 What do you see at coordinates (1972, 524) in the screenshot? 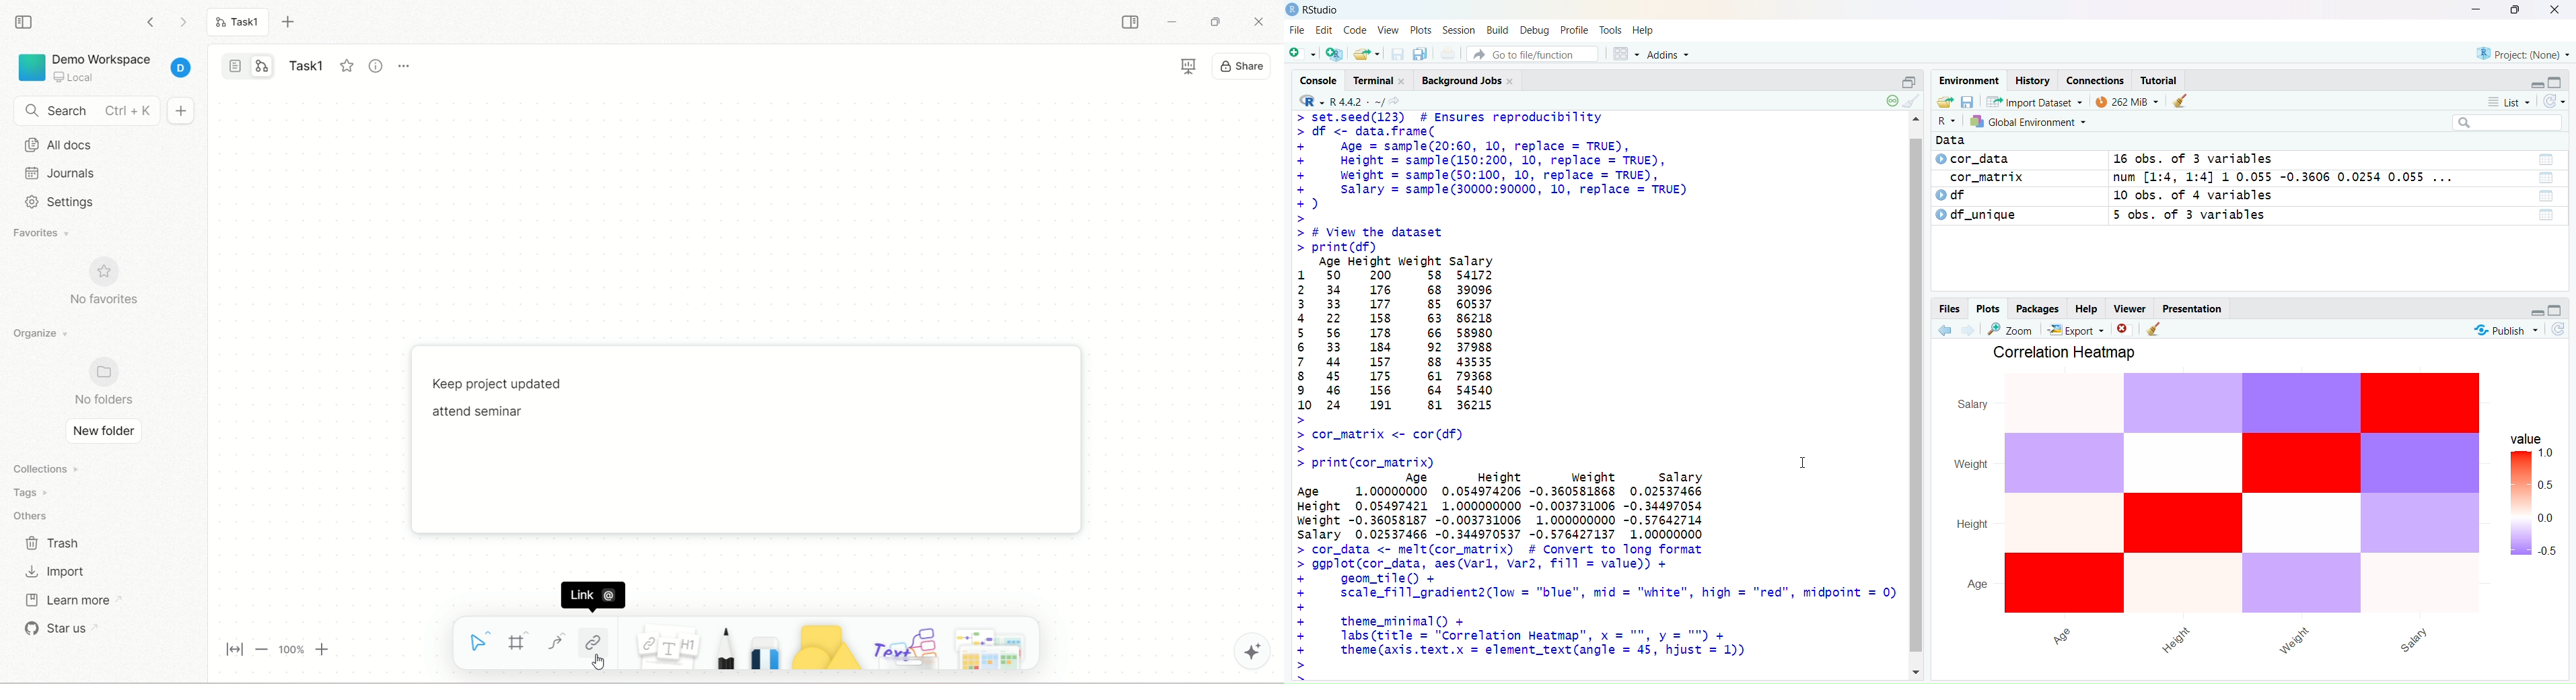
I see `Height` at bounding box center [1972, 524].